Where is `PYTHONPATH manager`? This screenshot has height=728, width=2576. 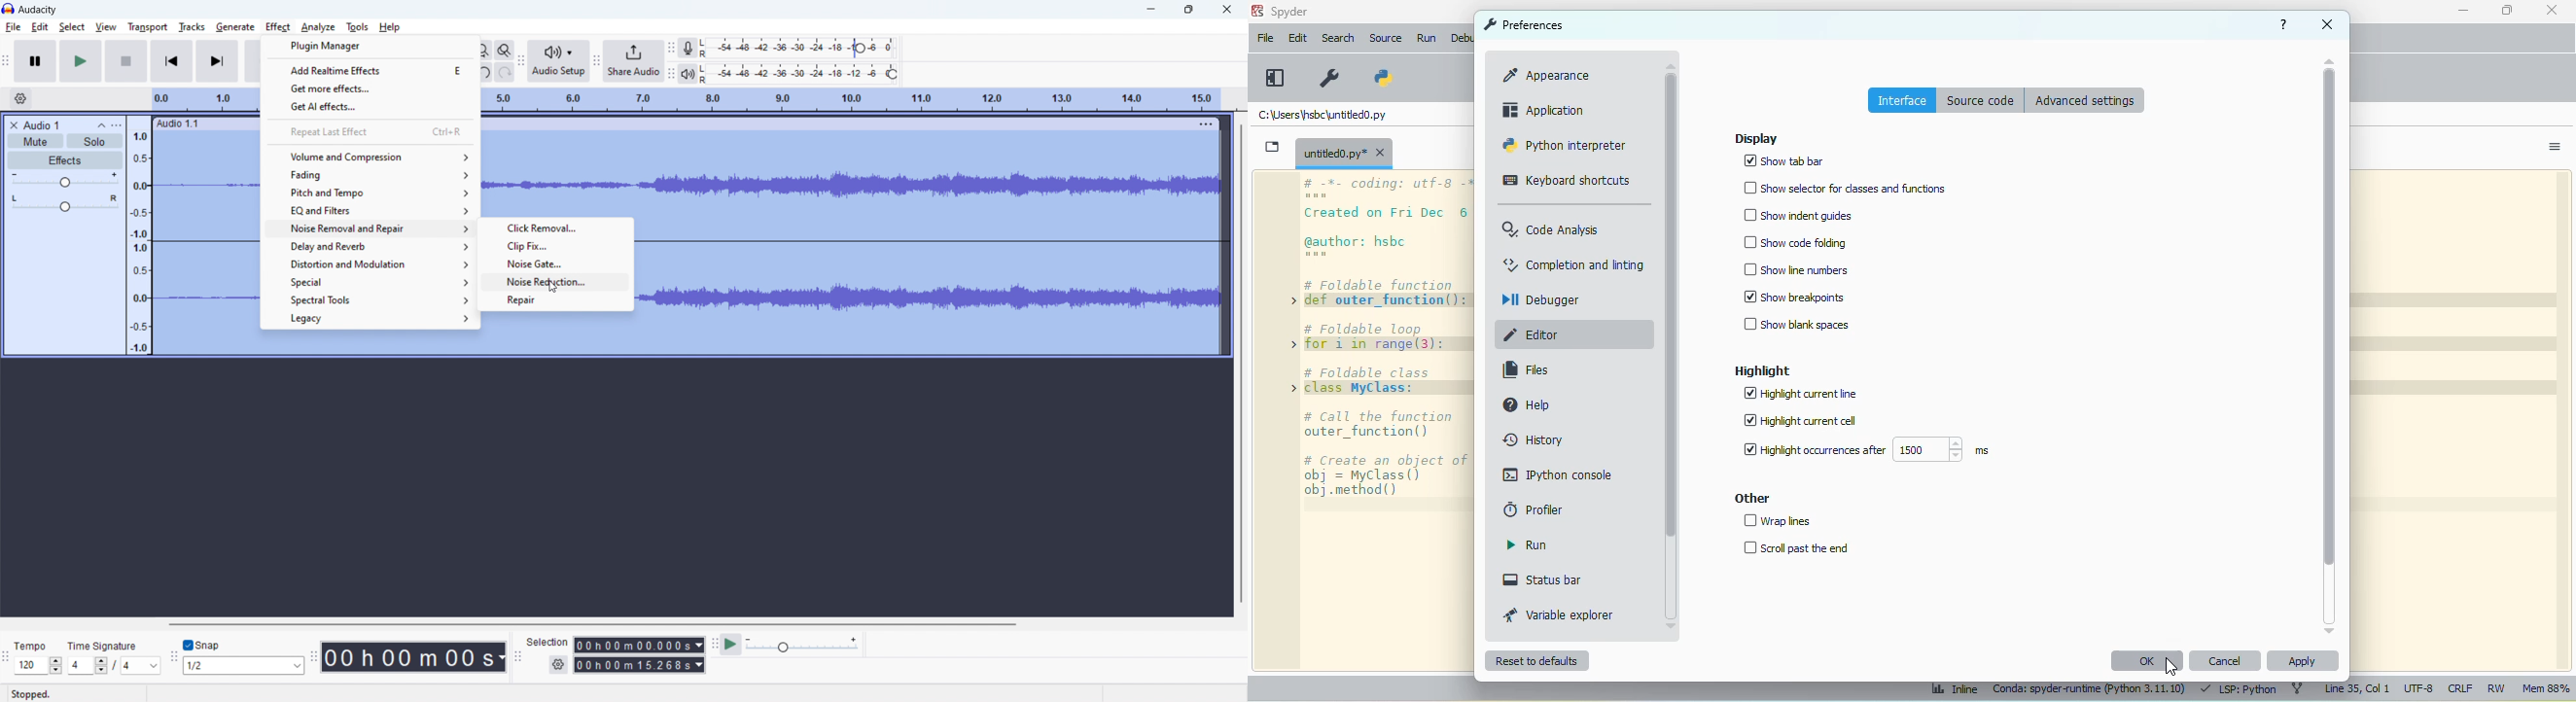 PYTHONPATH manager is located at coordinates (1381, 78).